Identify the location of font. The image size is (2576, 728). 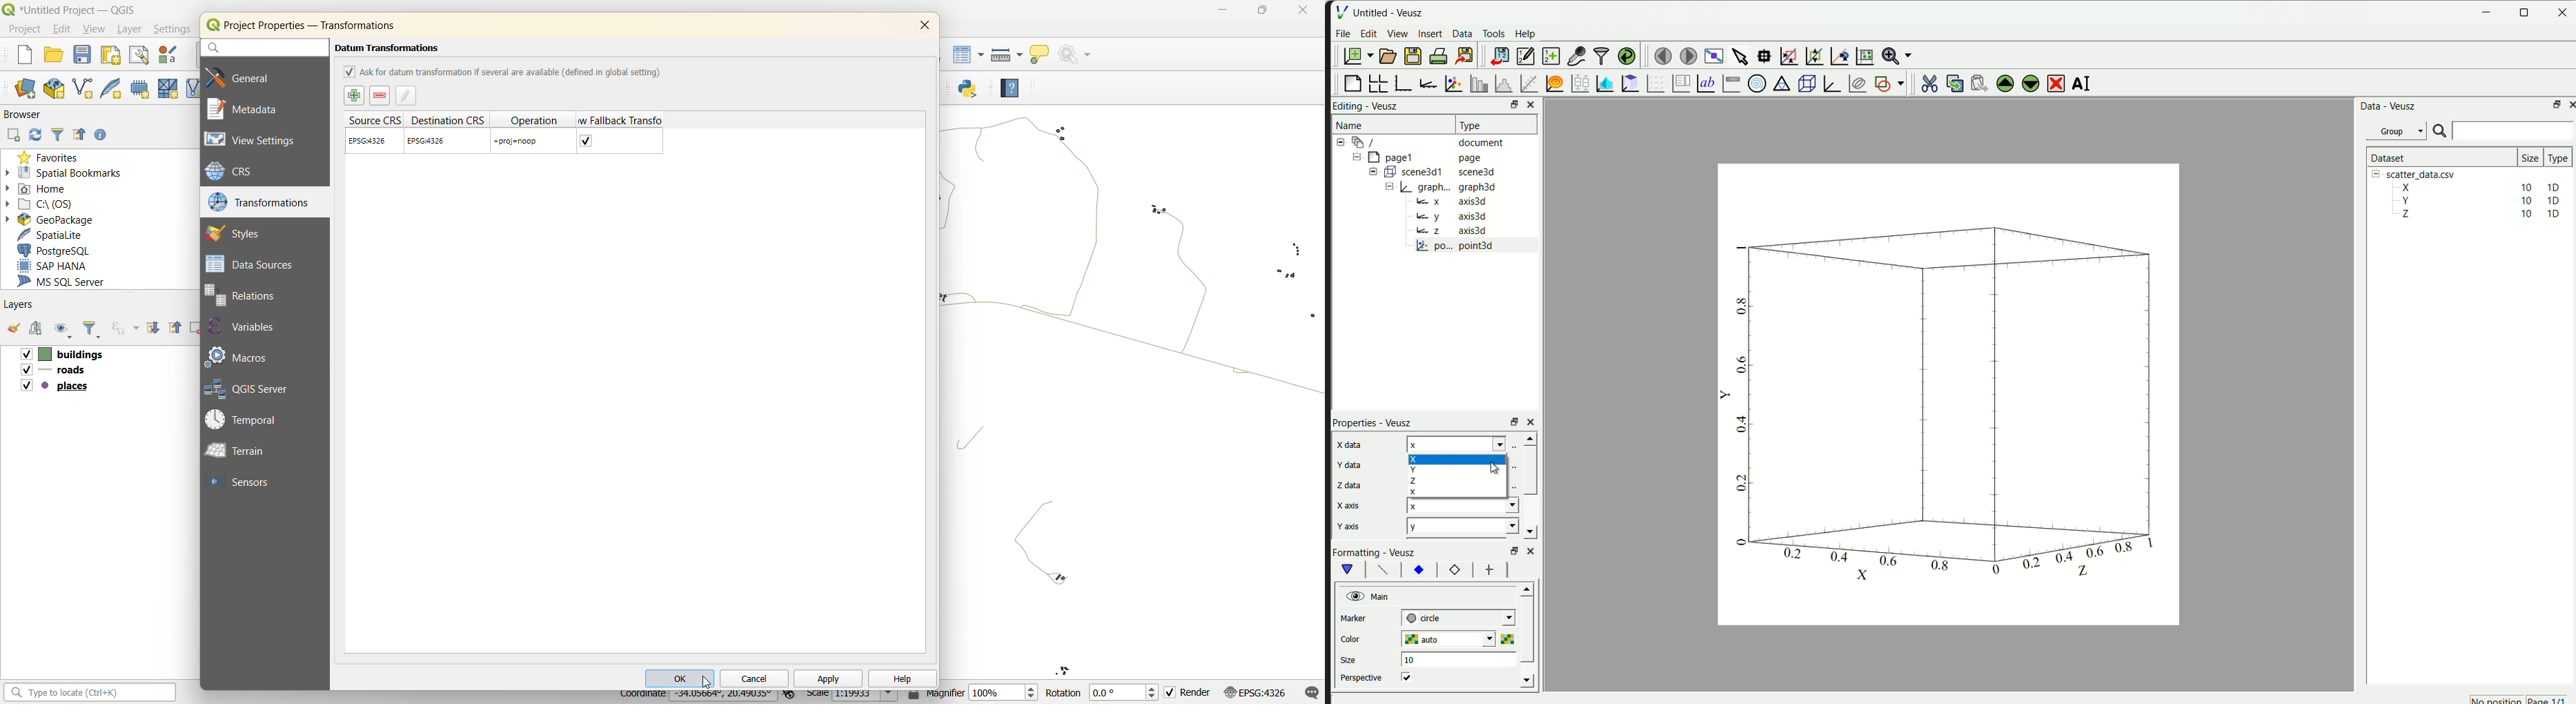
(1381, 570).